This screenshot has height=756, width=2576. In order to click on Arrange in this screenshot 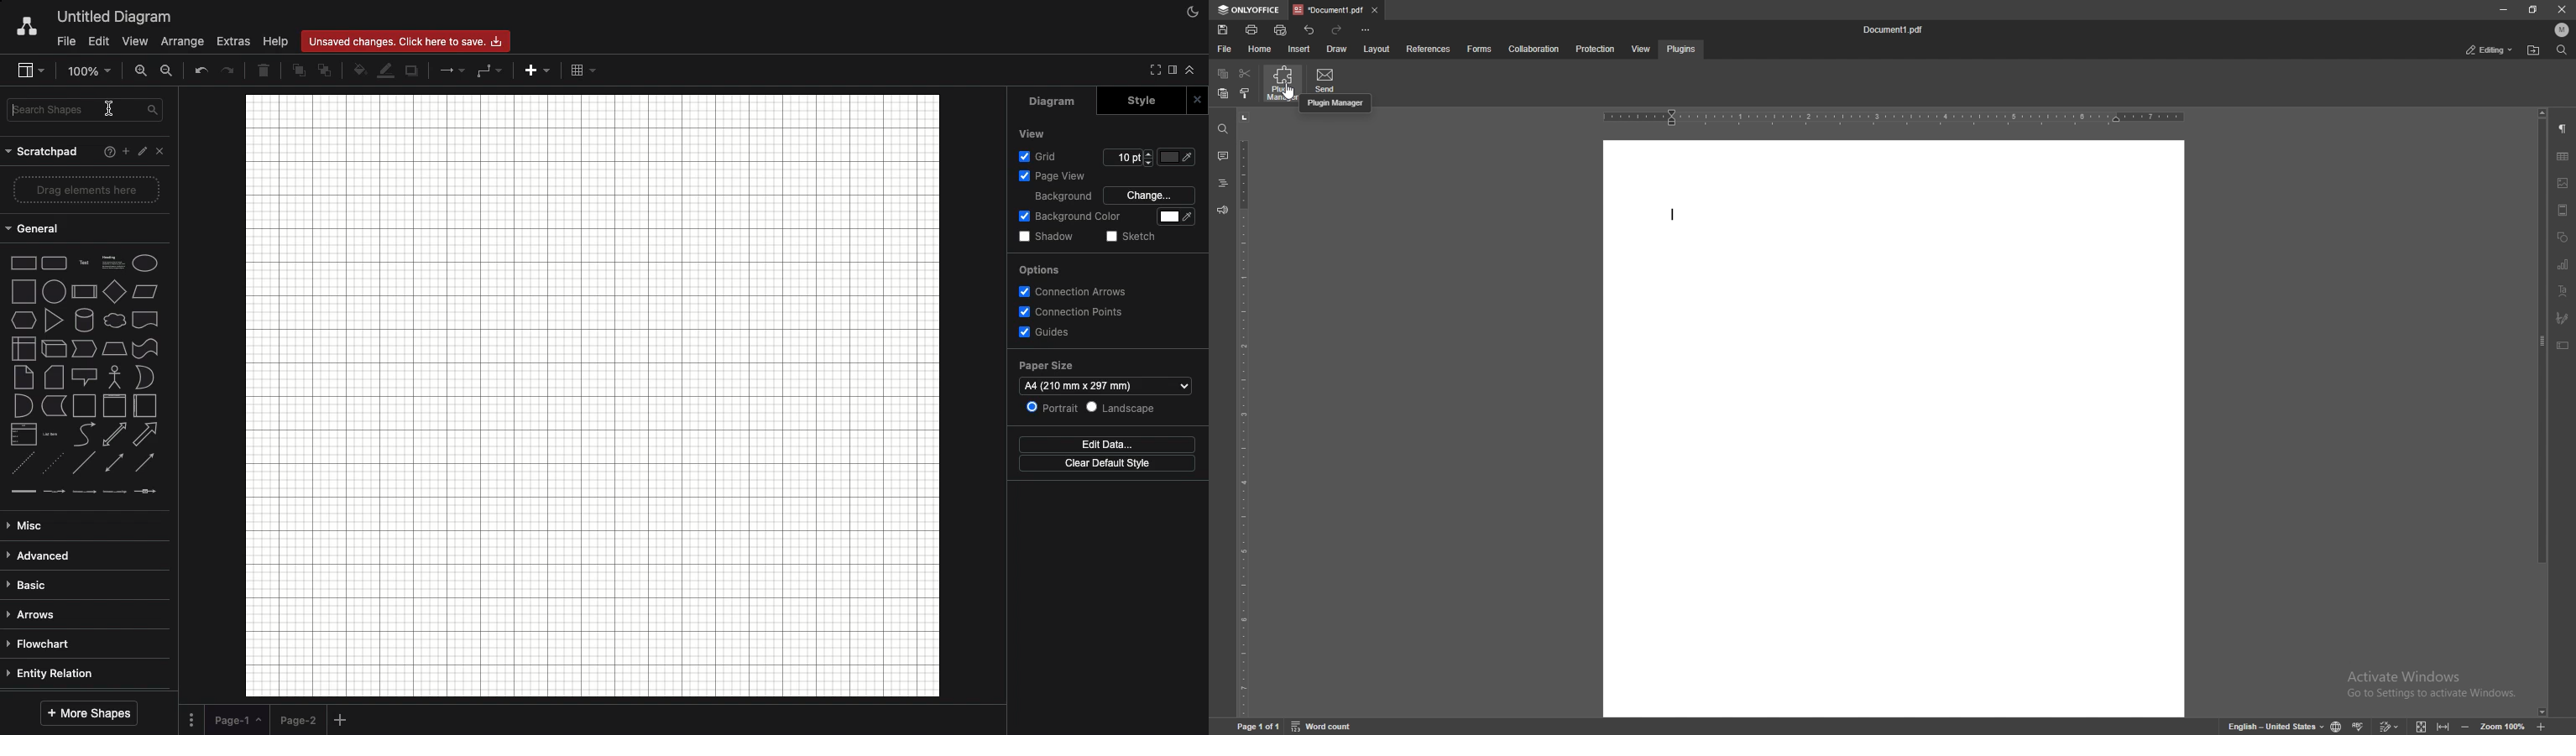, I will do `click(185, 40)`.